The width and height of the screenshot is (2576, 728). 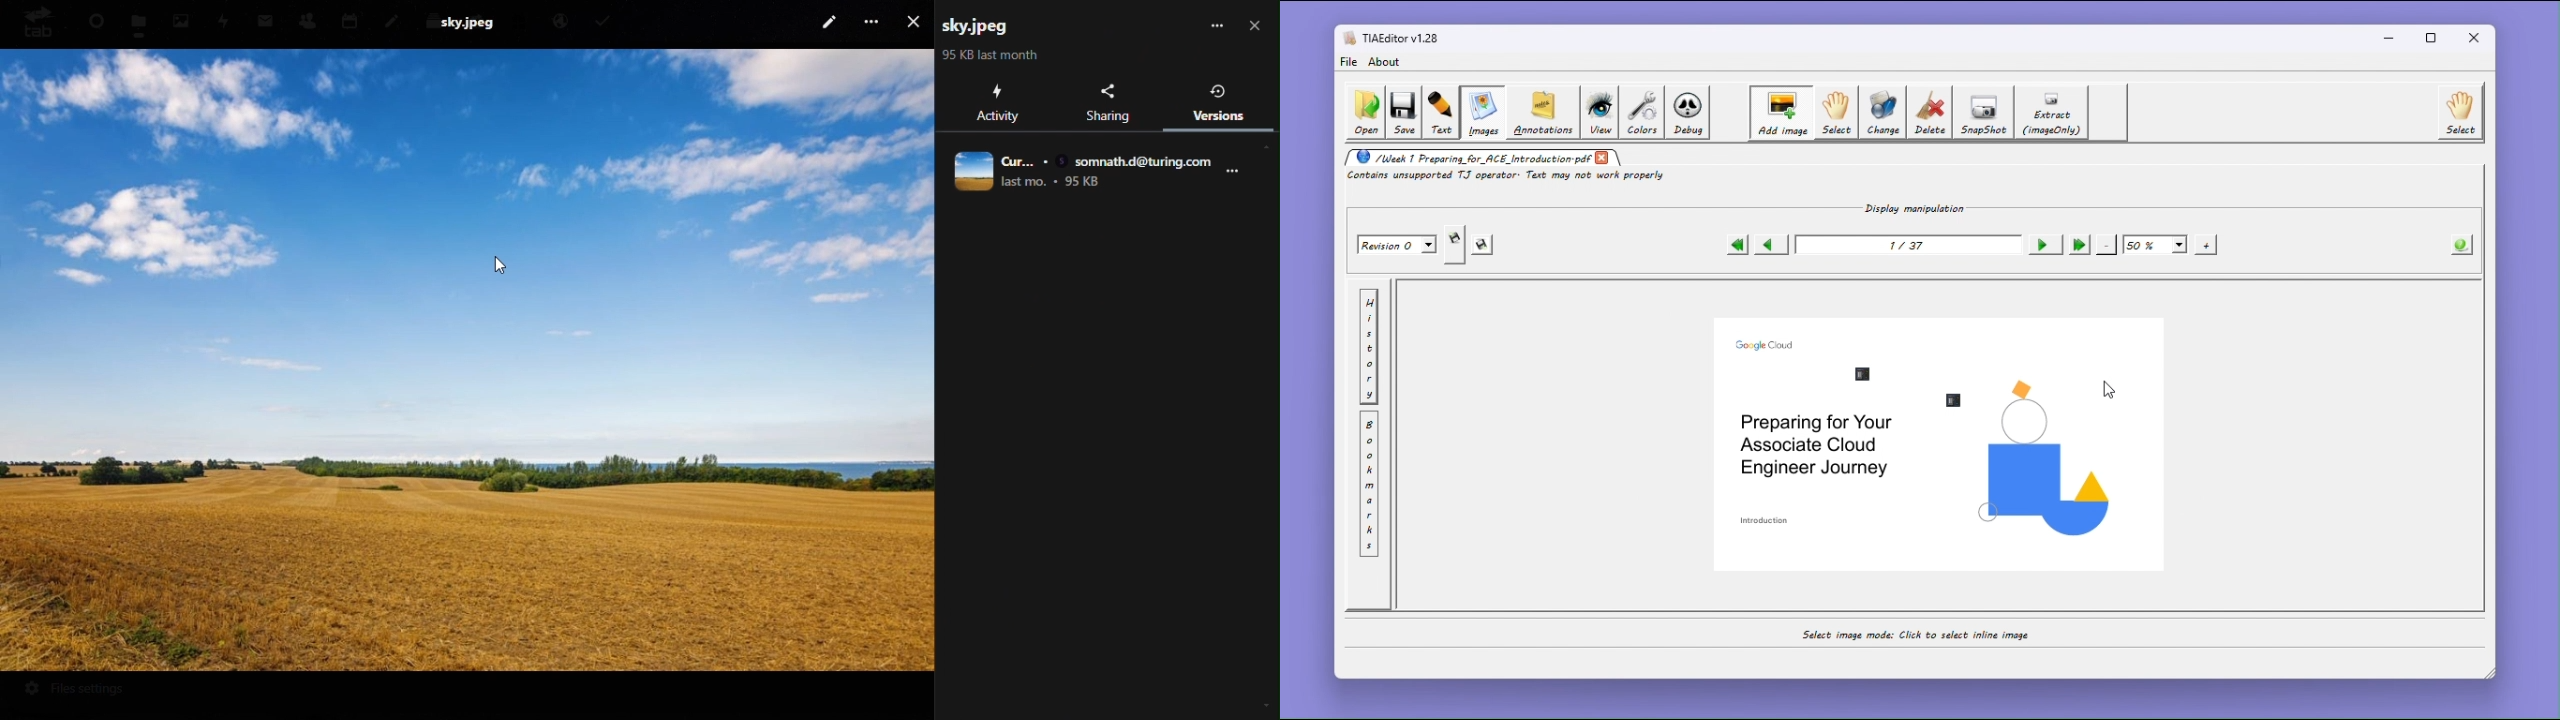 I want to click on File name, so click(x=468, y=21).